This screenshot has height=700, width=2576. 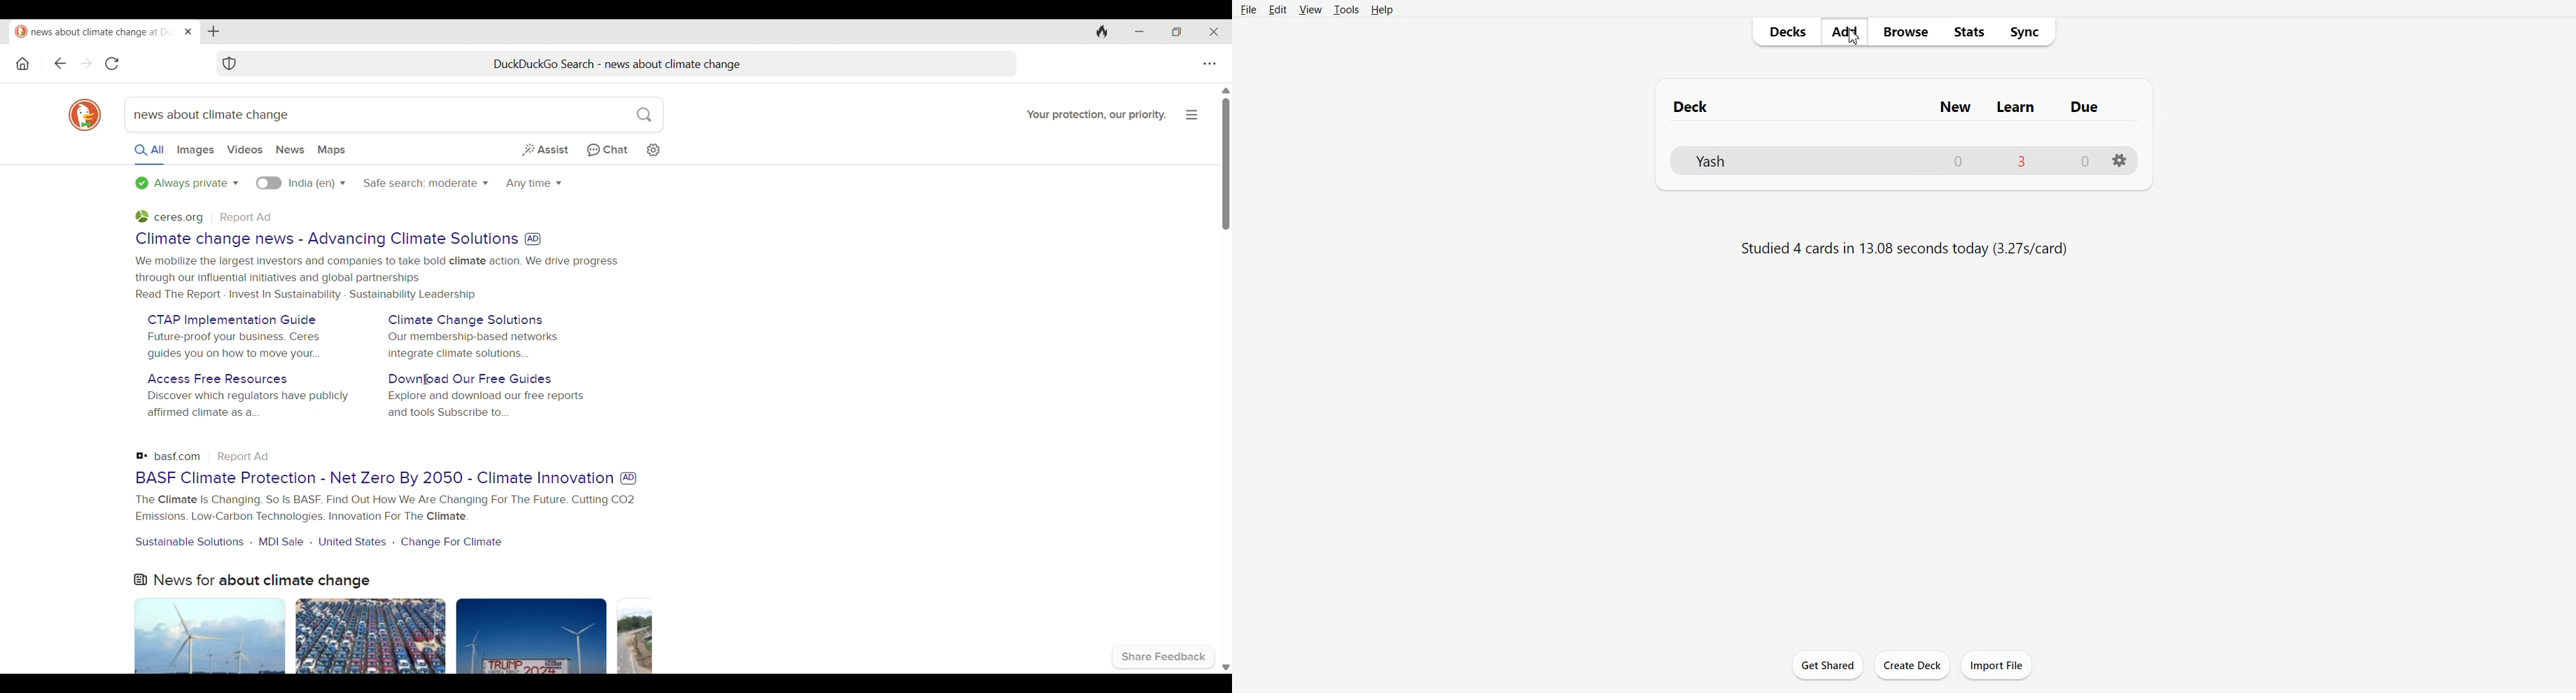 What do you see at coordinates (190, 542) in the screenshot?
I see `Sustainable solutions ` at bounding box center [190, 542].